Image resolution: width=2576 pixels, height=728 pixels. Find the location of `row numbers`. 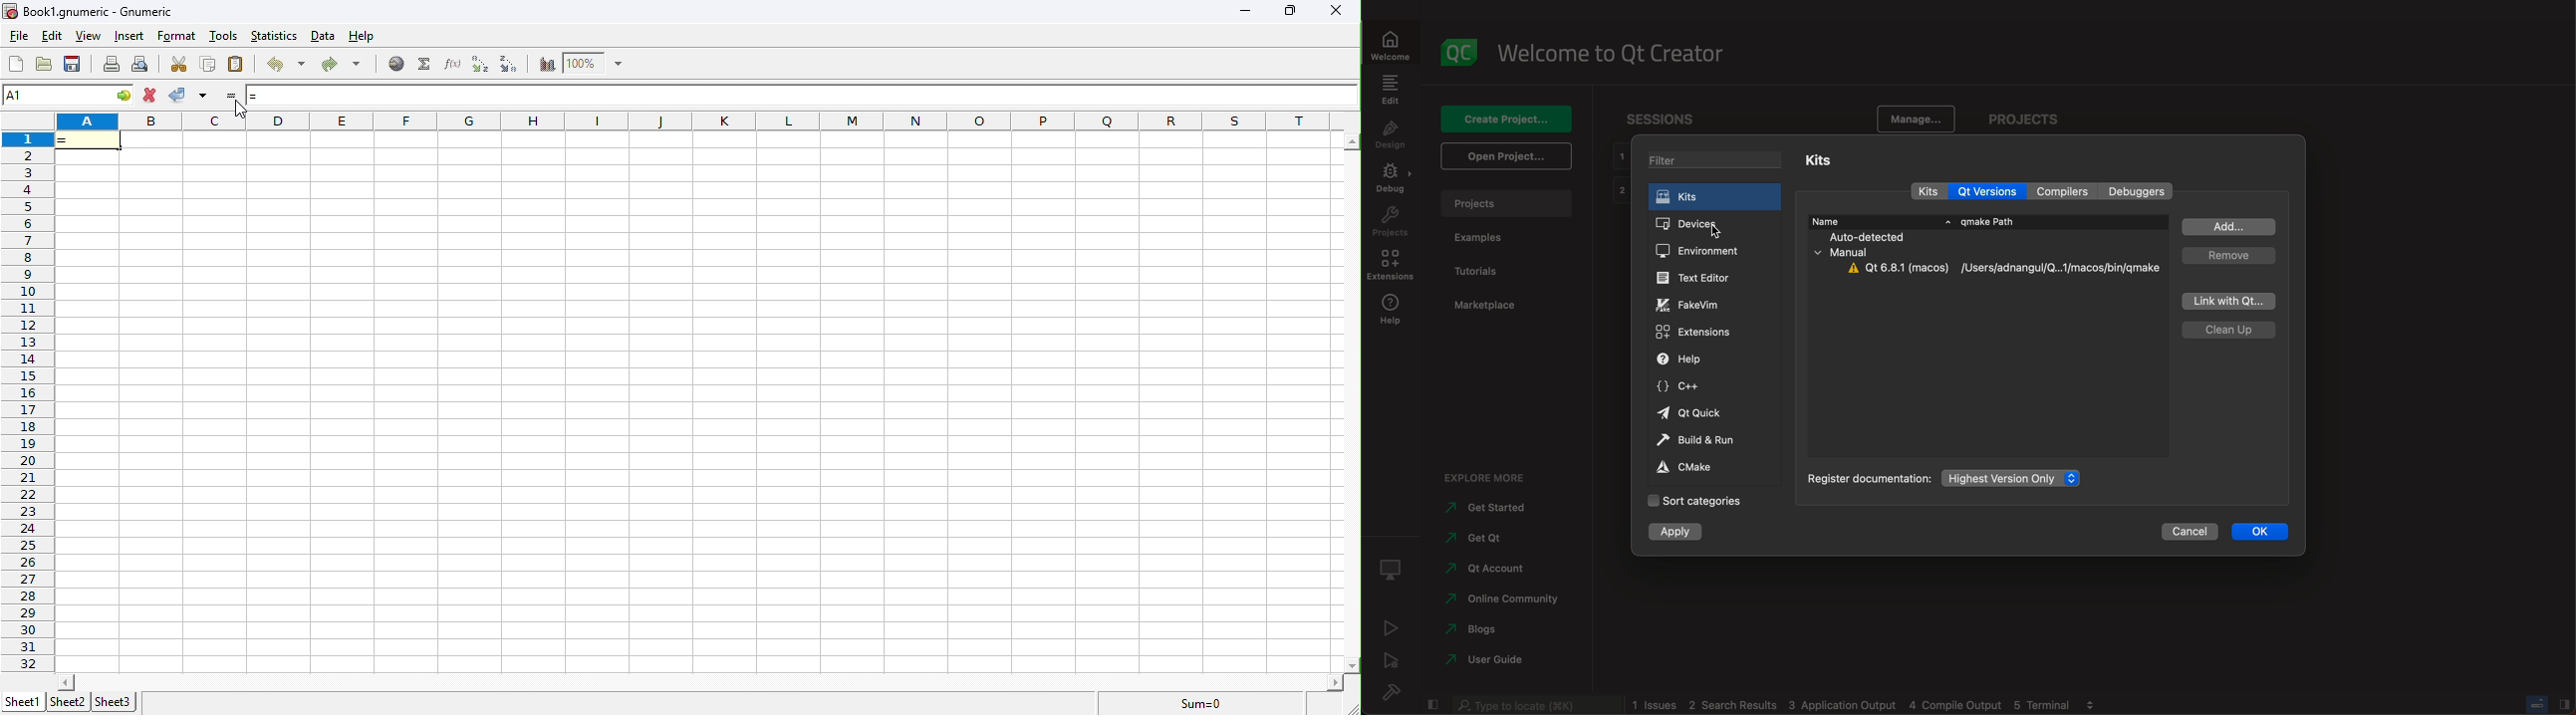

row numbers is located at coordinates (29, 401).